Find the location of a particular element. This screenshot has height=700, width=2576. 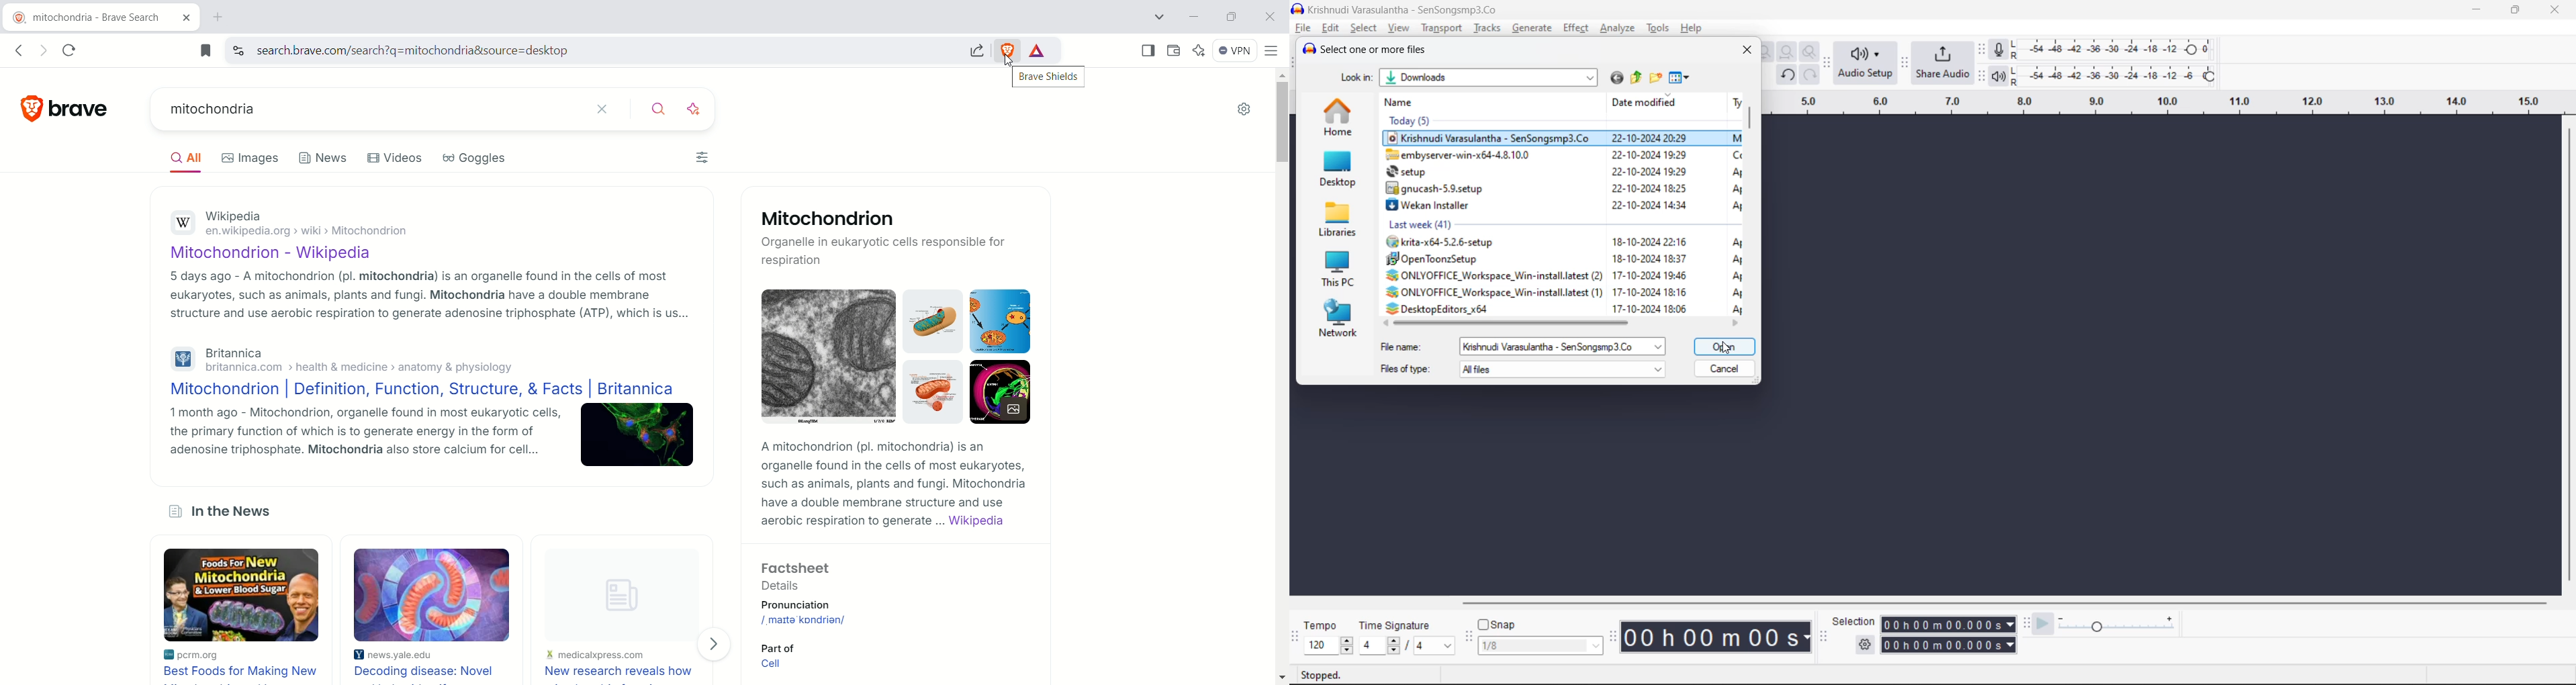

Mitochondrion - Wikipedia is located at coordinates (283, 255).